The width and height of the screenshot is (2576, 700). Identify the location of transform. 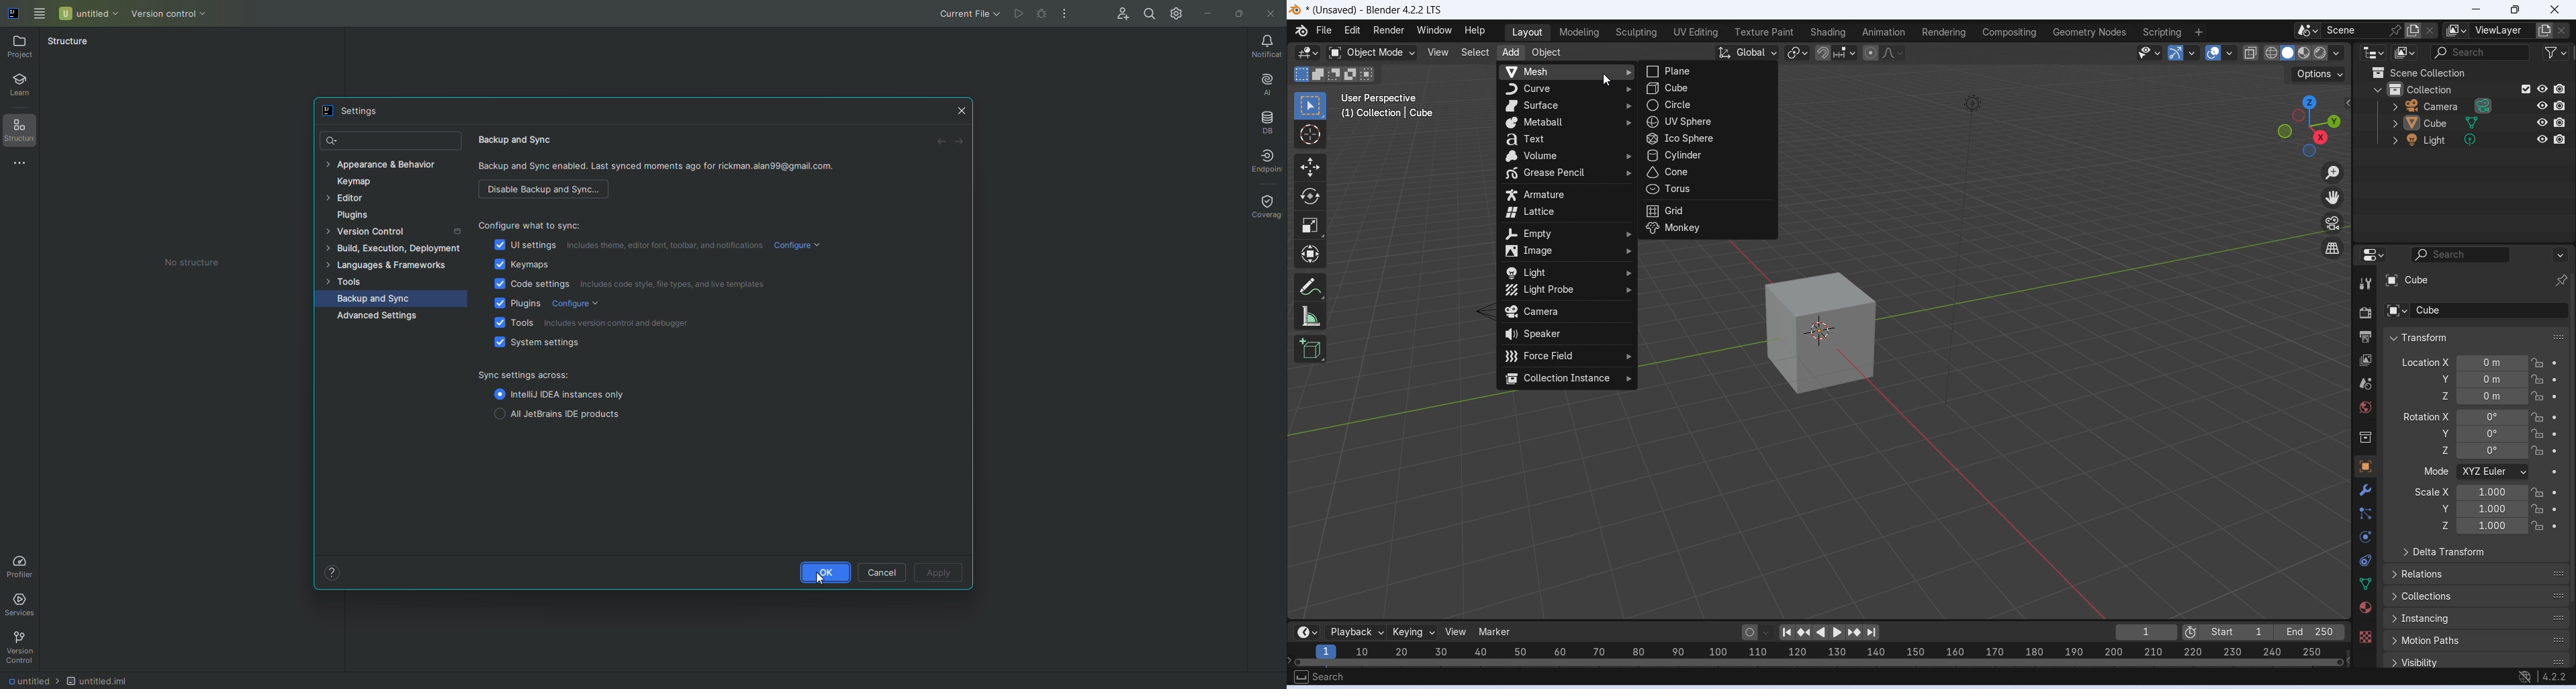
(2477, 337).